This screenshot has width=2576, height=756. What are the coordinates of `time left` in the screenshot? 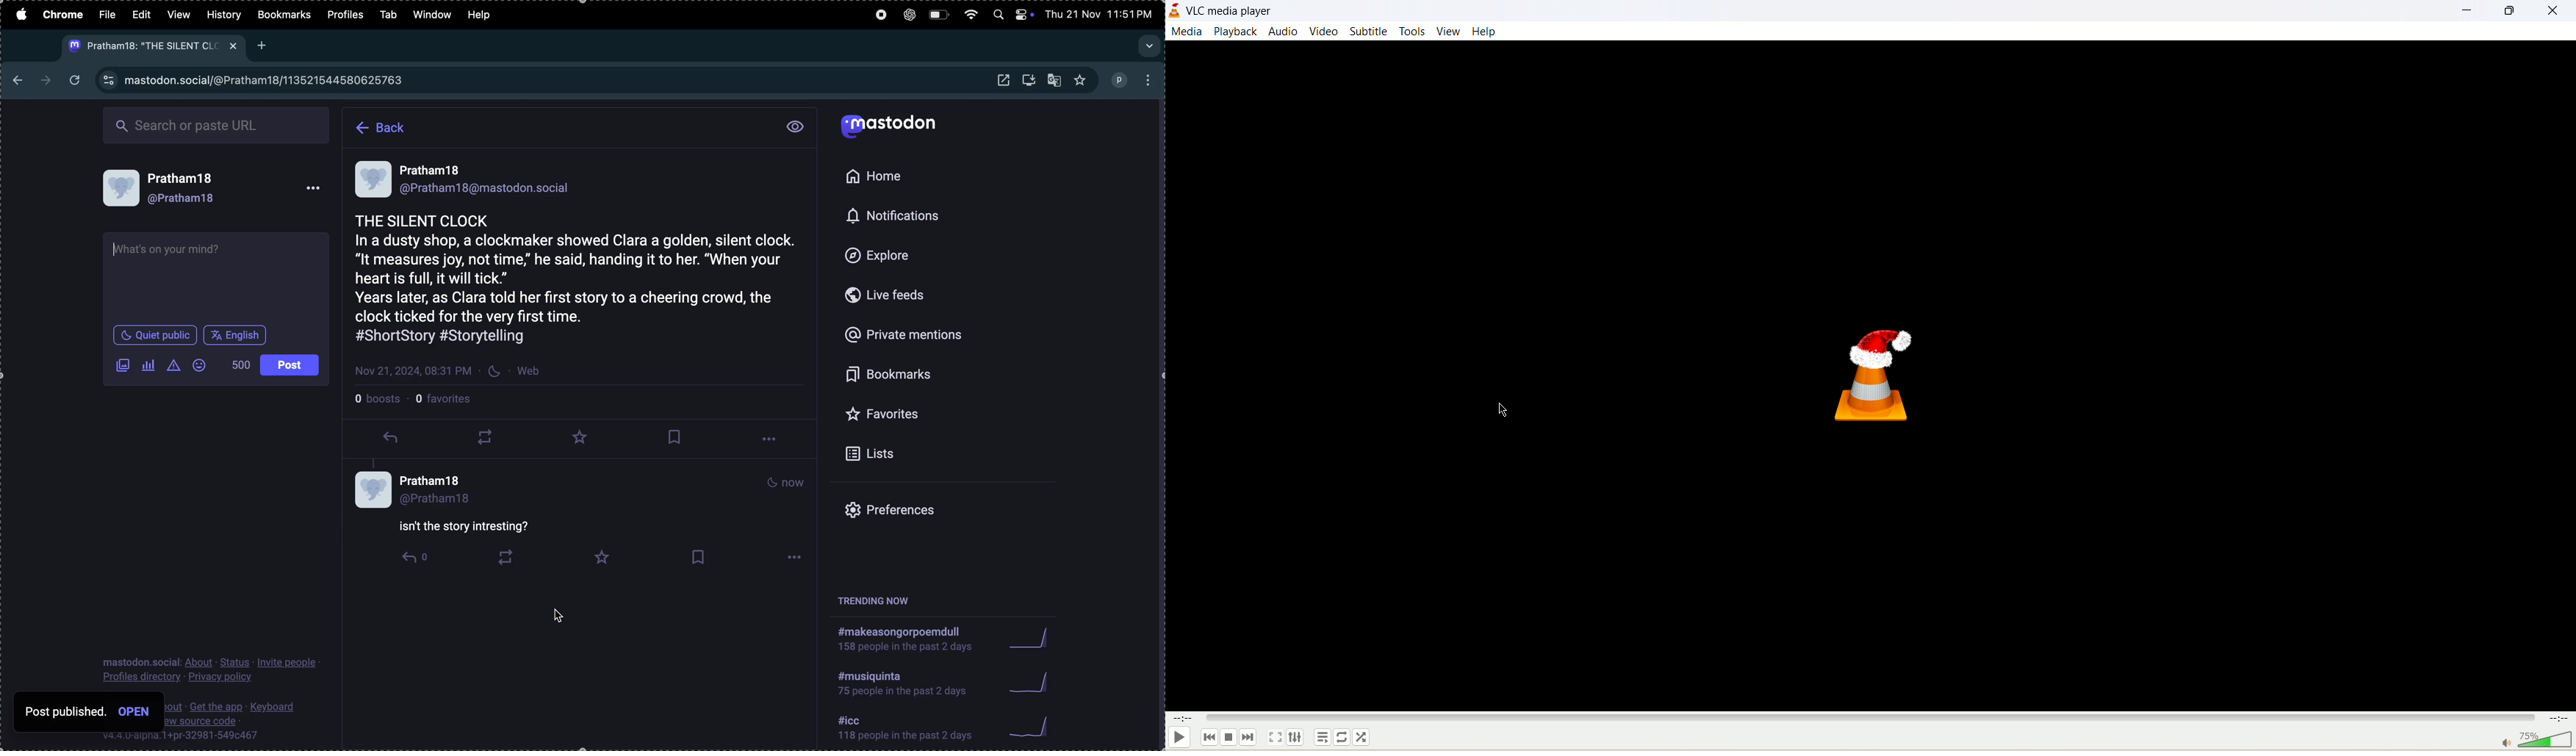 It's located at (2560, 719).